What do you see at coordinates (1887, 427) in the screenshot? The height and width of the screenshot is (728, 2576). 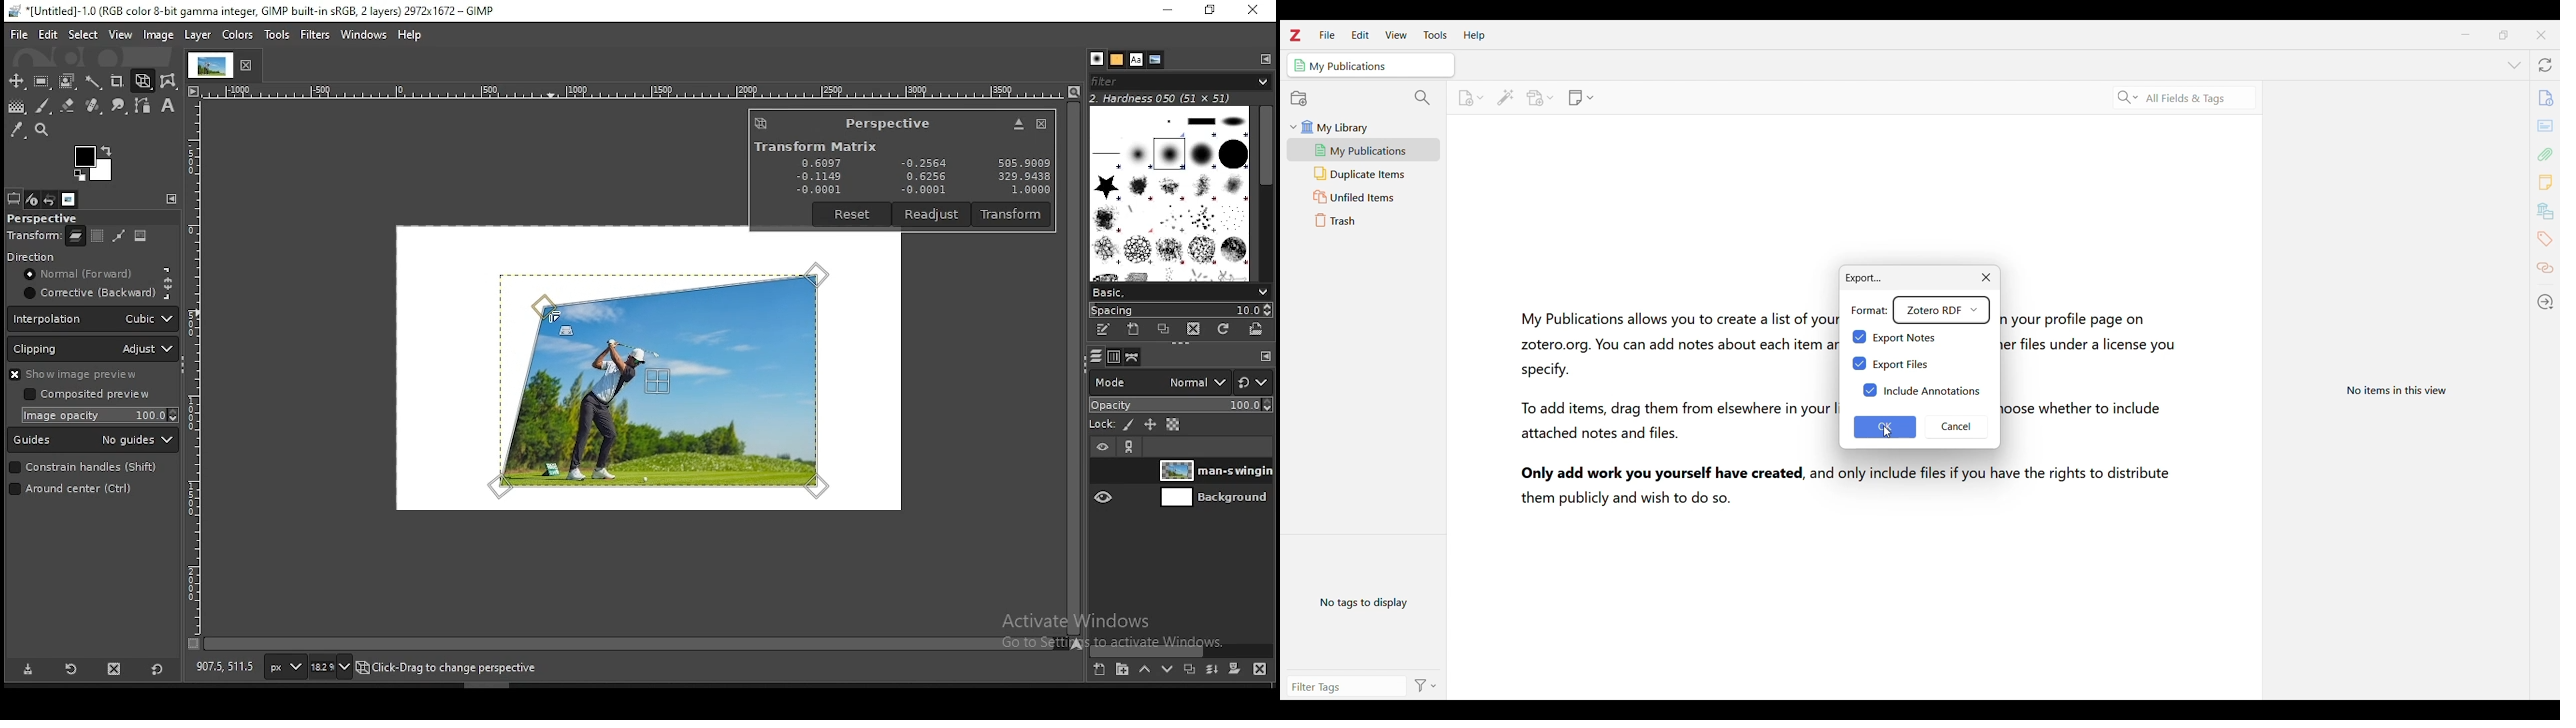 I see `Ok` at bounding box center [1887, 427].